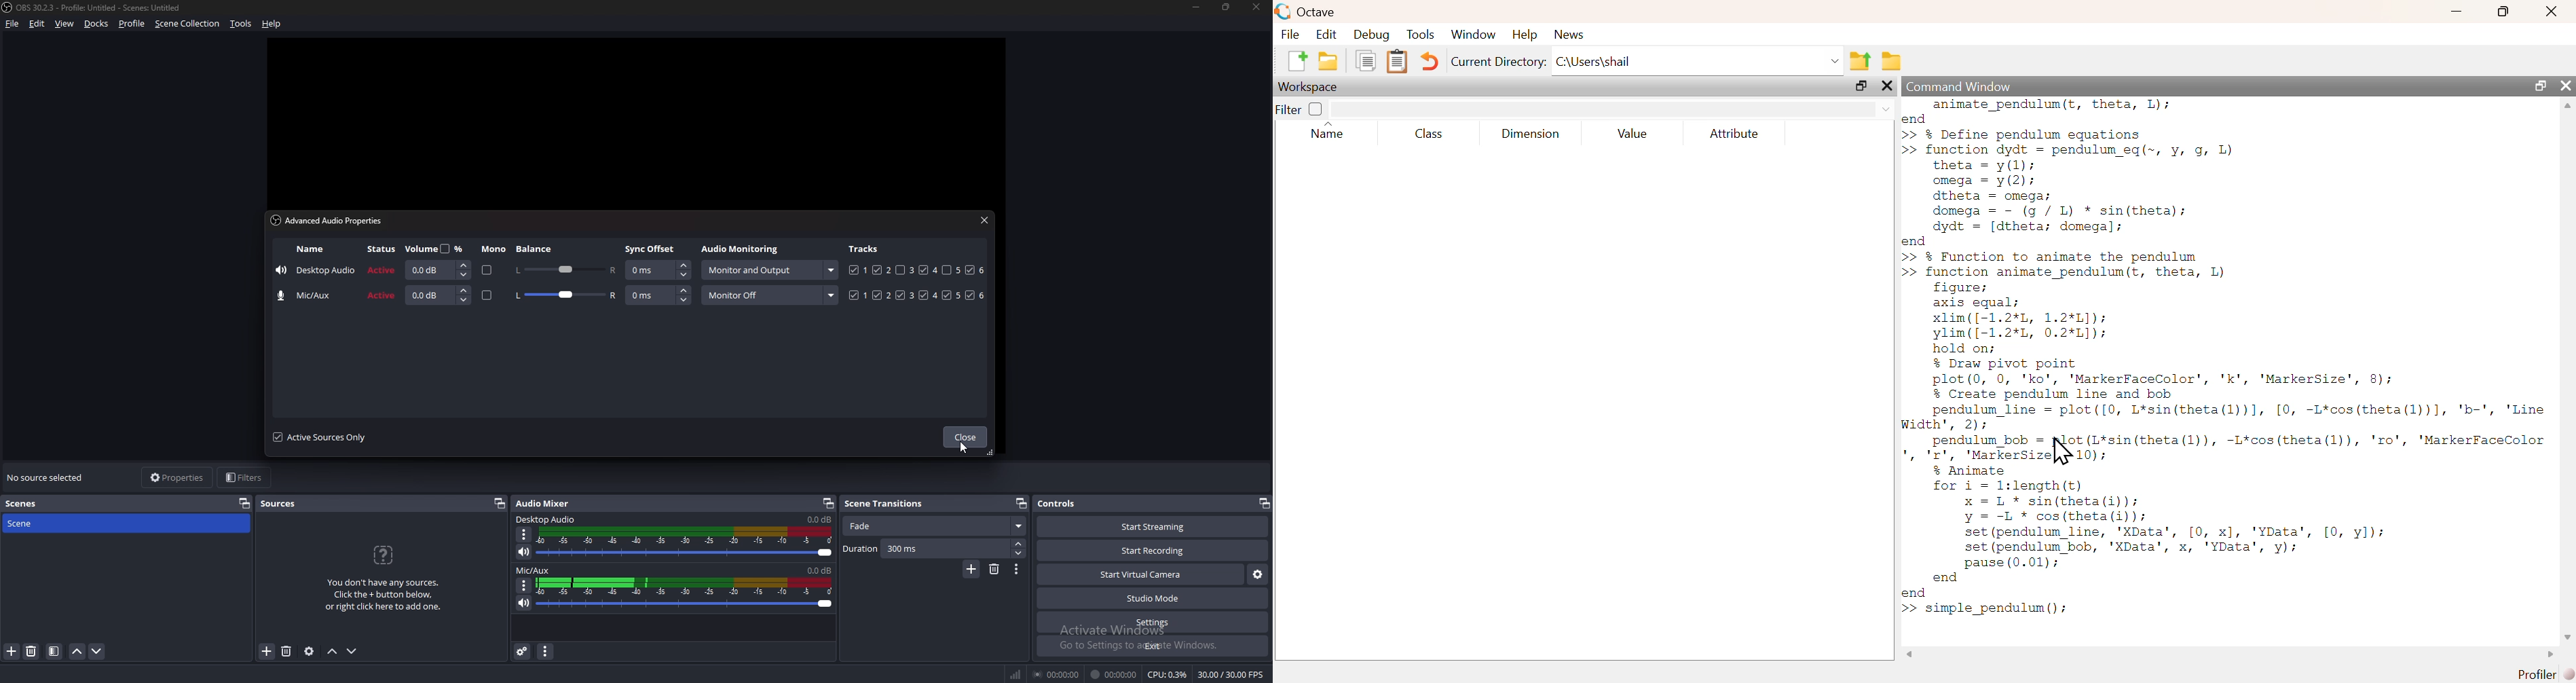 This screenshot has height=700, width=2576. I want to click on animate_pendulum(t, theta, L);:
end
>> % Define pendulum equations
>> function dydt = pendulum eq(~, y, g, L)
theta = y (1);
omega = y (2);
dtheta = omega;
domega = - (g / L) * sin(theta);
dydt = [dtheta; domega];
end
>> % Function to animate the pendulum
>> function animate pendulum(t, theta, L)
figure;
axis equal;
x1im([-1.2*L, 1.2*L]):
ylim([-1.2*L, 0.2*L]):
hold on;
% Draw pivot point
plot (0, 0, 'ko', 'MarkerFaceColor', 'k', 'MarkerSize', 8);
% Create pendulum line and bob
pendulum line = plot ([0, L*sin(theta(1l))], [0, -L*cos(theta(l))], 'b-', 'Line
Width', 2);
pendulum bob = Flot (L*sin(theta(l)), -L*cos(theta(l)), 'ro', 'MarkerFaceColor
vor, NarFersize p10);
% Animate
for i = 1:length(t)
x = L * sin(theta(i)):
y = -L * cos(theta(i)):
set (pendulum line, 'XData', [0, x], 'YData', [0, yl):
set (pendulum bob, 'XData', x, 'YData', y);:
pause (0.01) ;
end
end
>> simple pendulum();, so click(2224, 358).